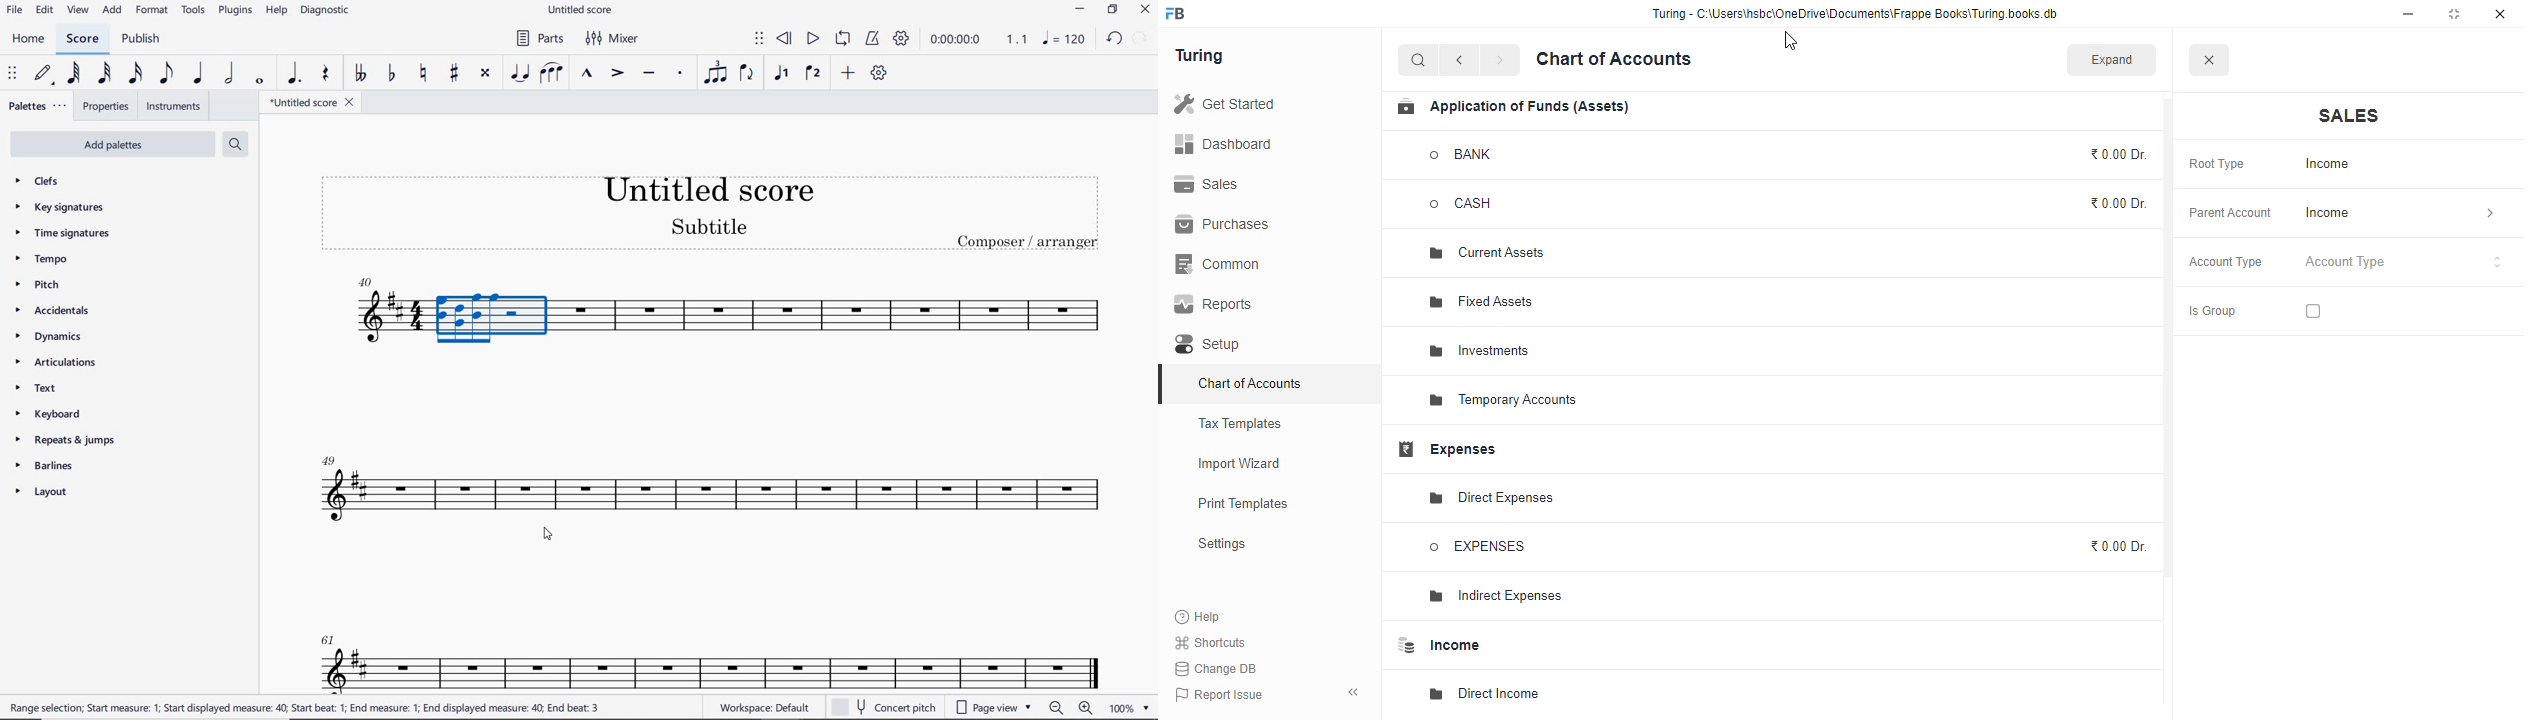 The width and height of the screenshot is (2548, 728). Describe the element at coordinates (50, 284) in the screenshot. I see `PITCH` at that location.